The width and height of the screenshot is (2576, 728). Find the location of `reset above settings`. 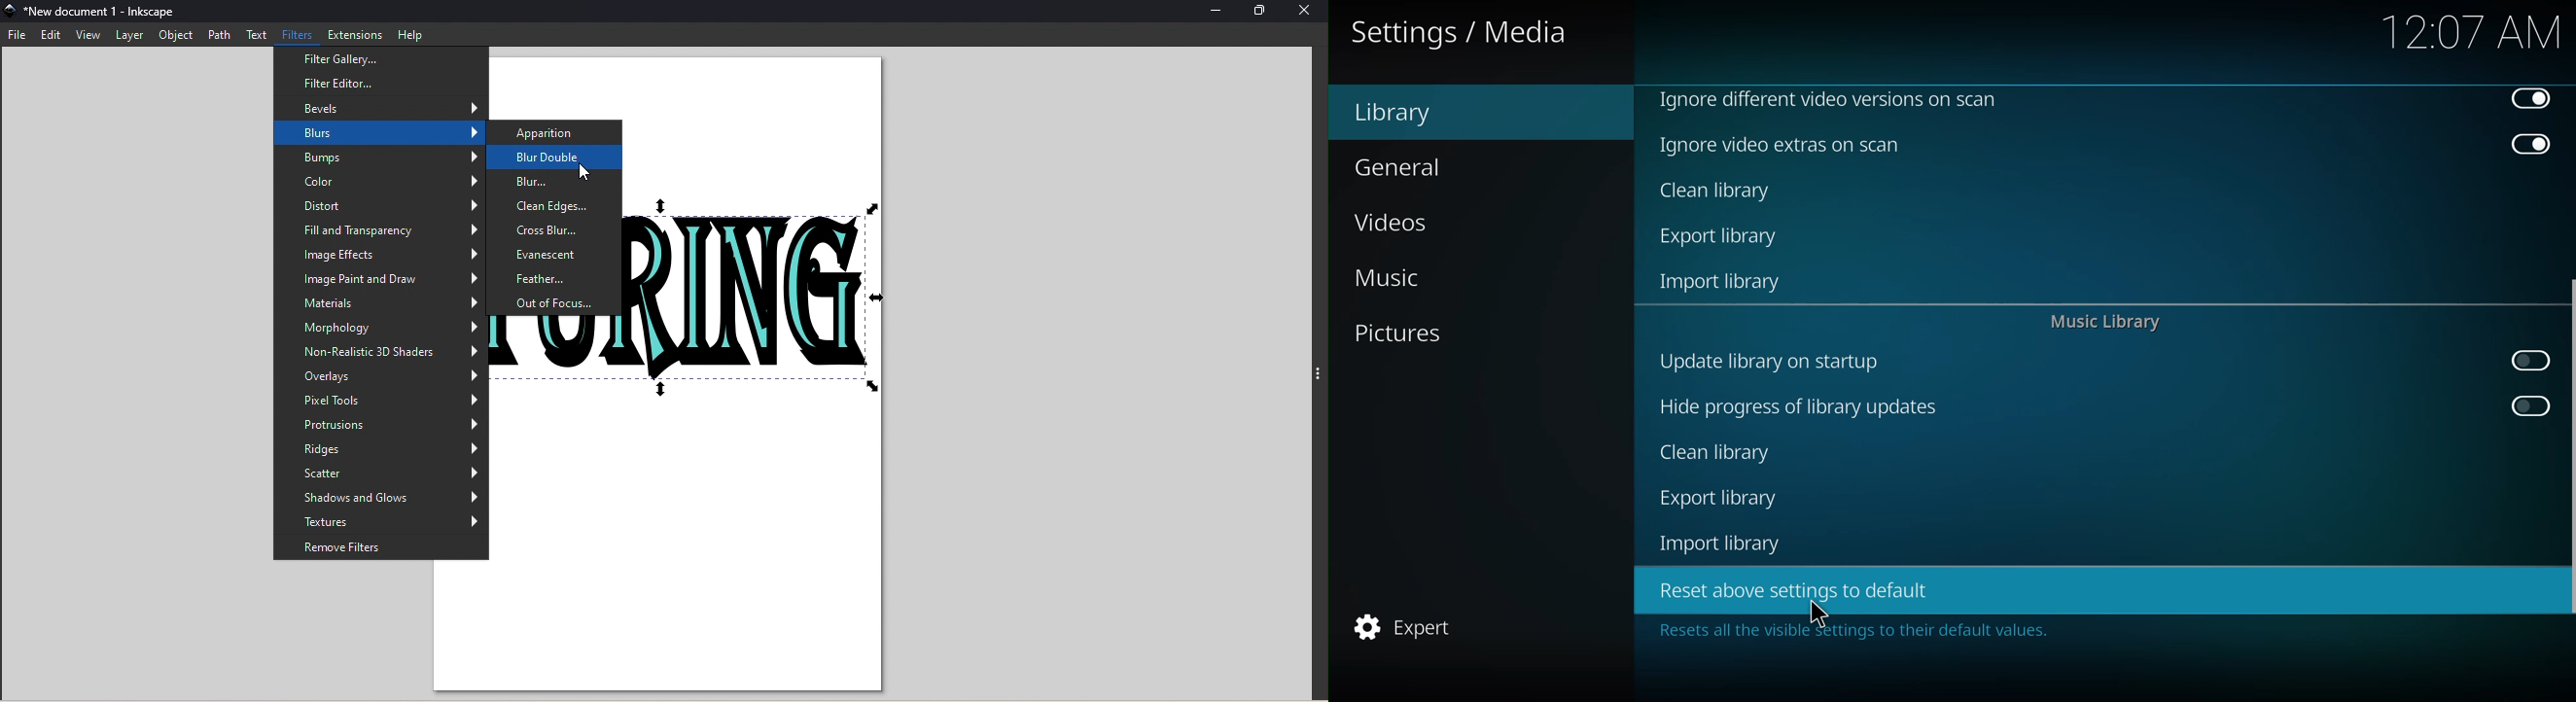

reset above settings is located at coordinates (1790, 589).